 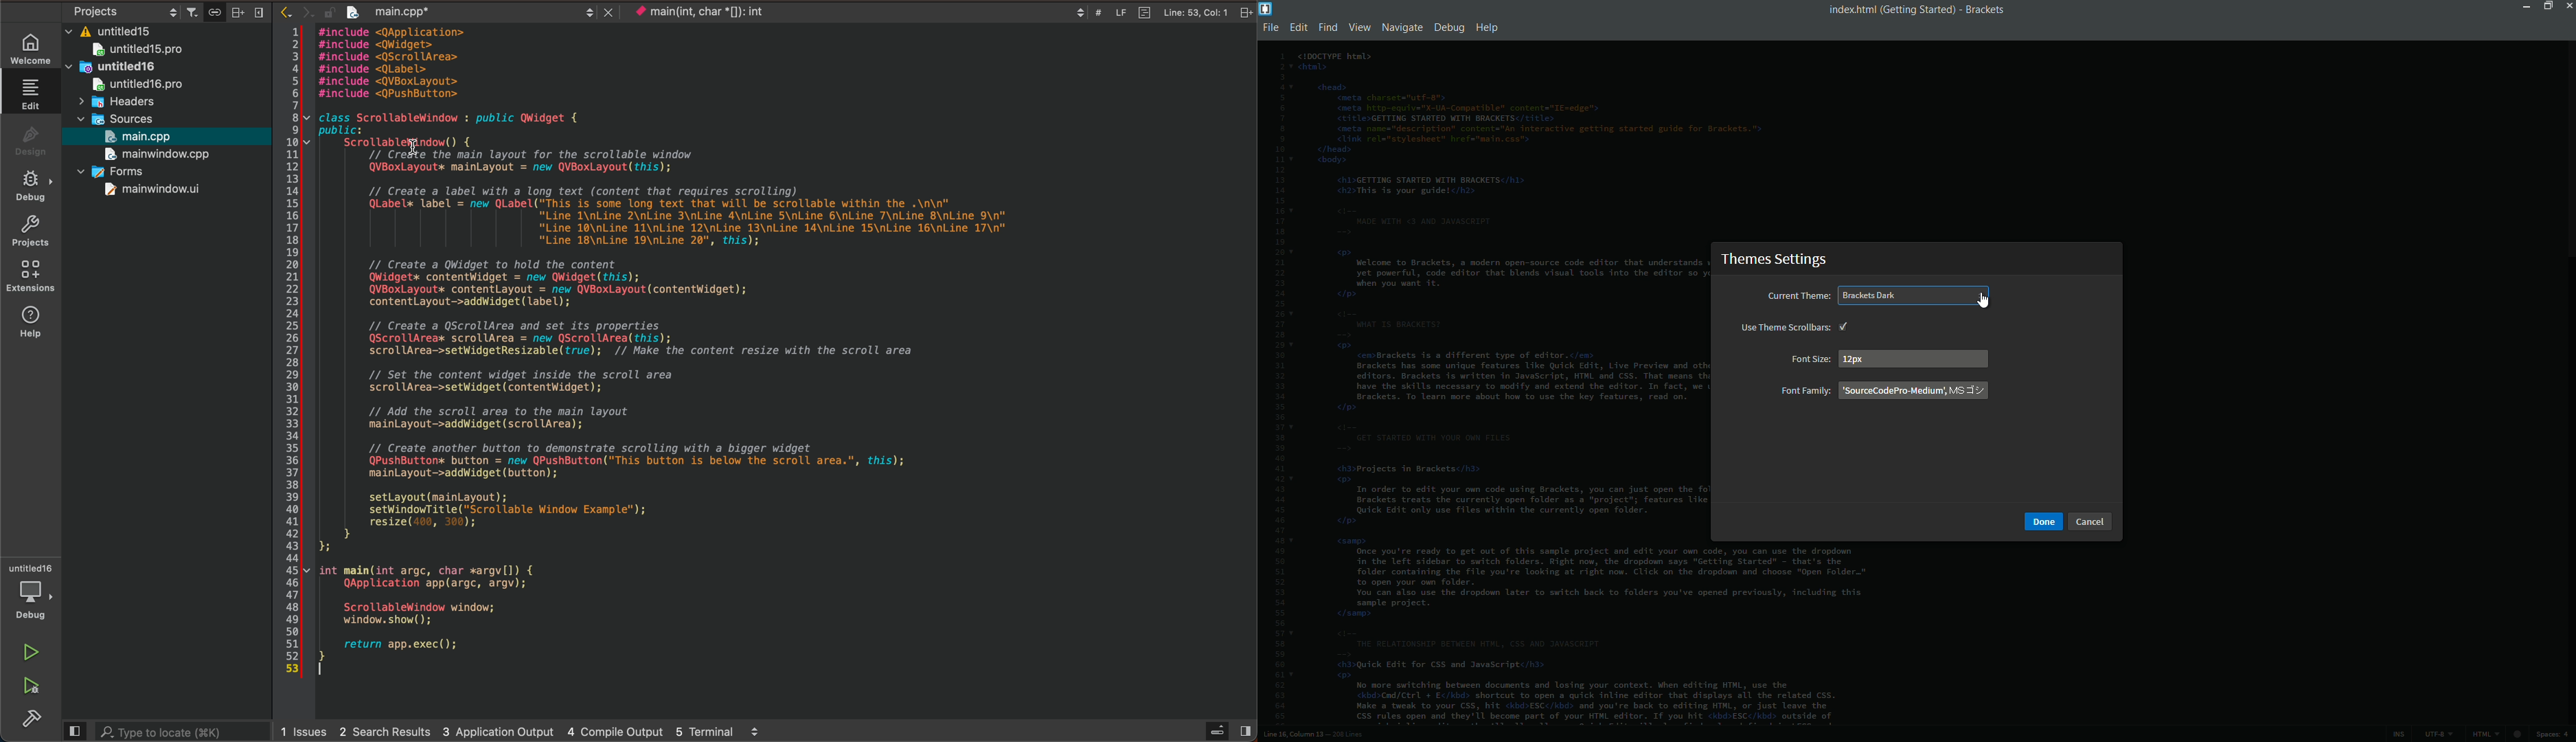 What do you see at coordinates (30, 592) in the screenshot?
I see `debugger` at bounding box center [30, 592].